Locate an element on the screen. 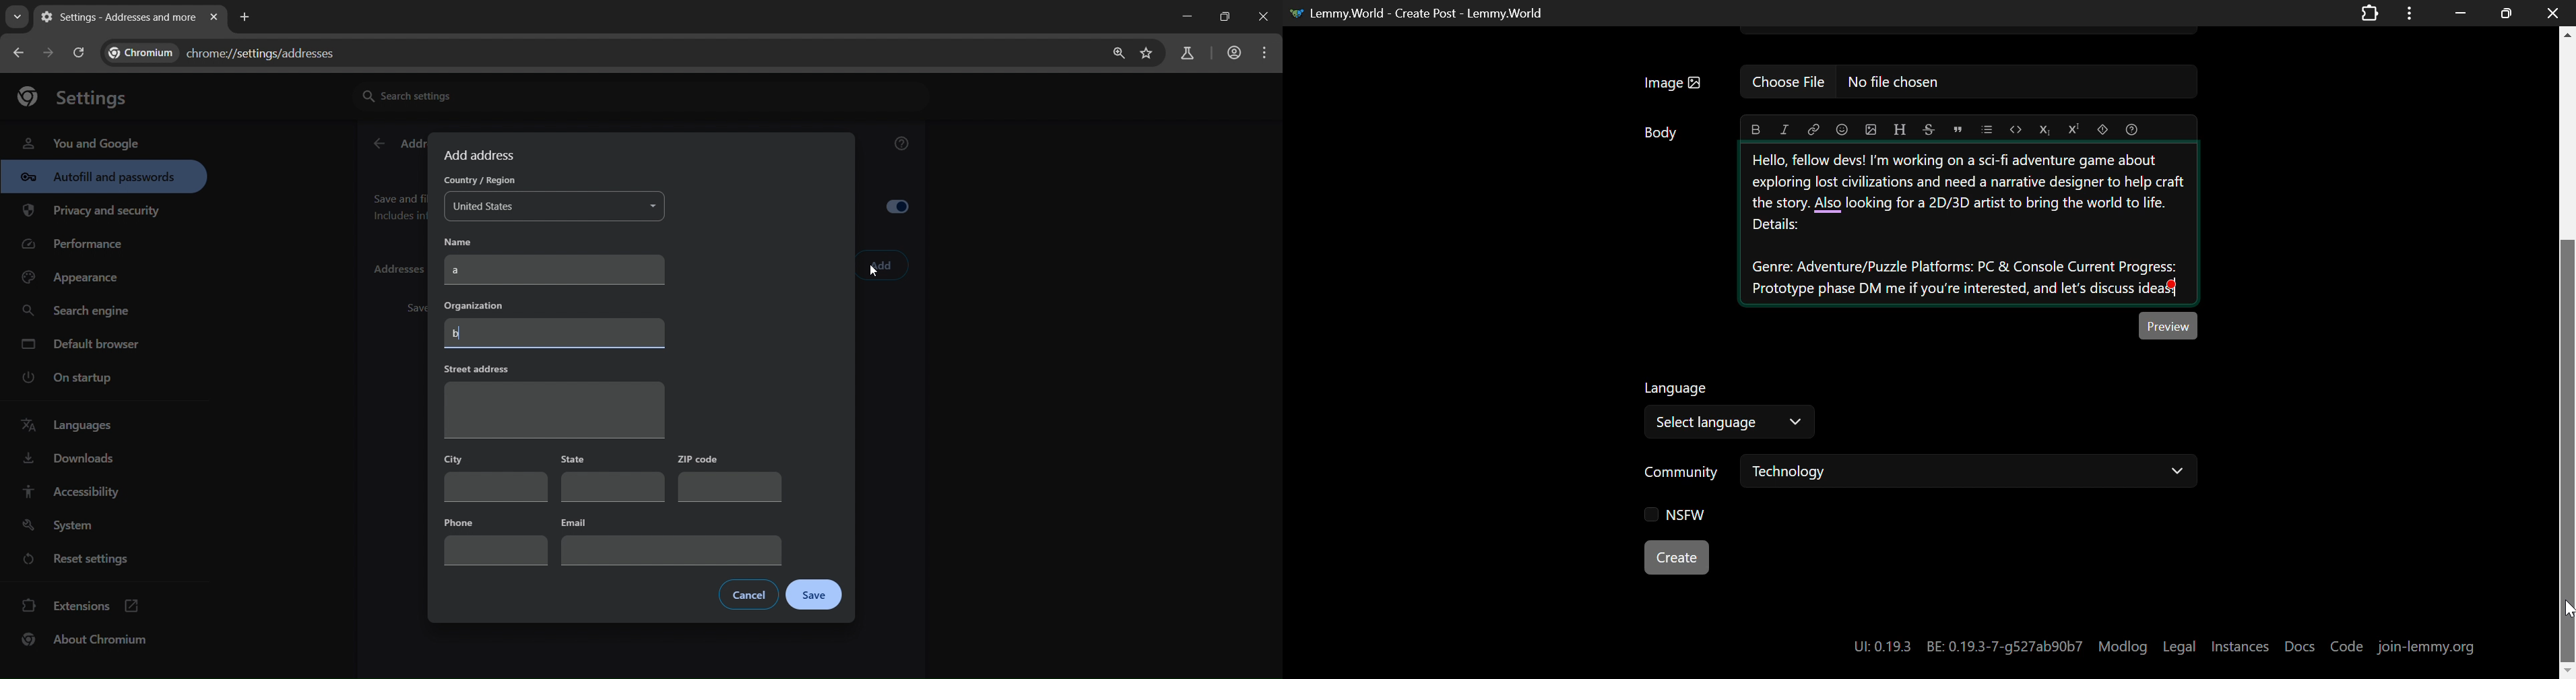  new tab is located at coordinates (245, 15).